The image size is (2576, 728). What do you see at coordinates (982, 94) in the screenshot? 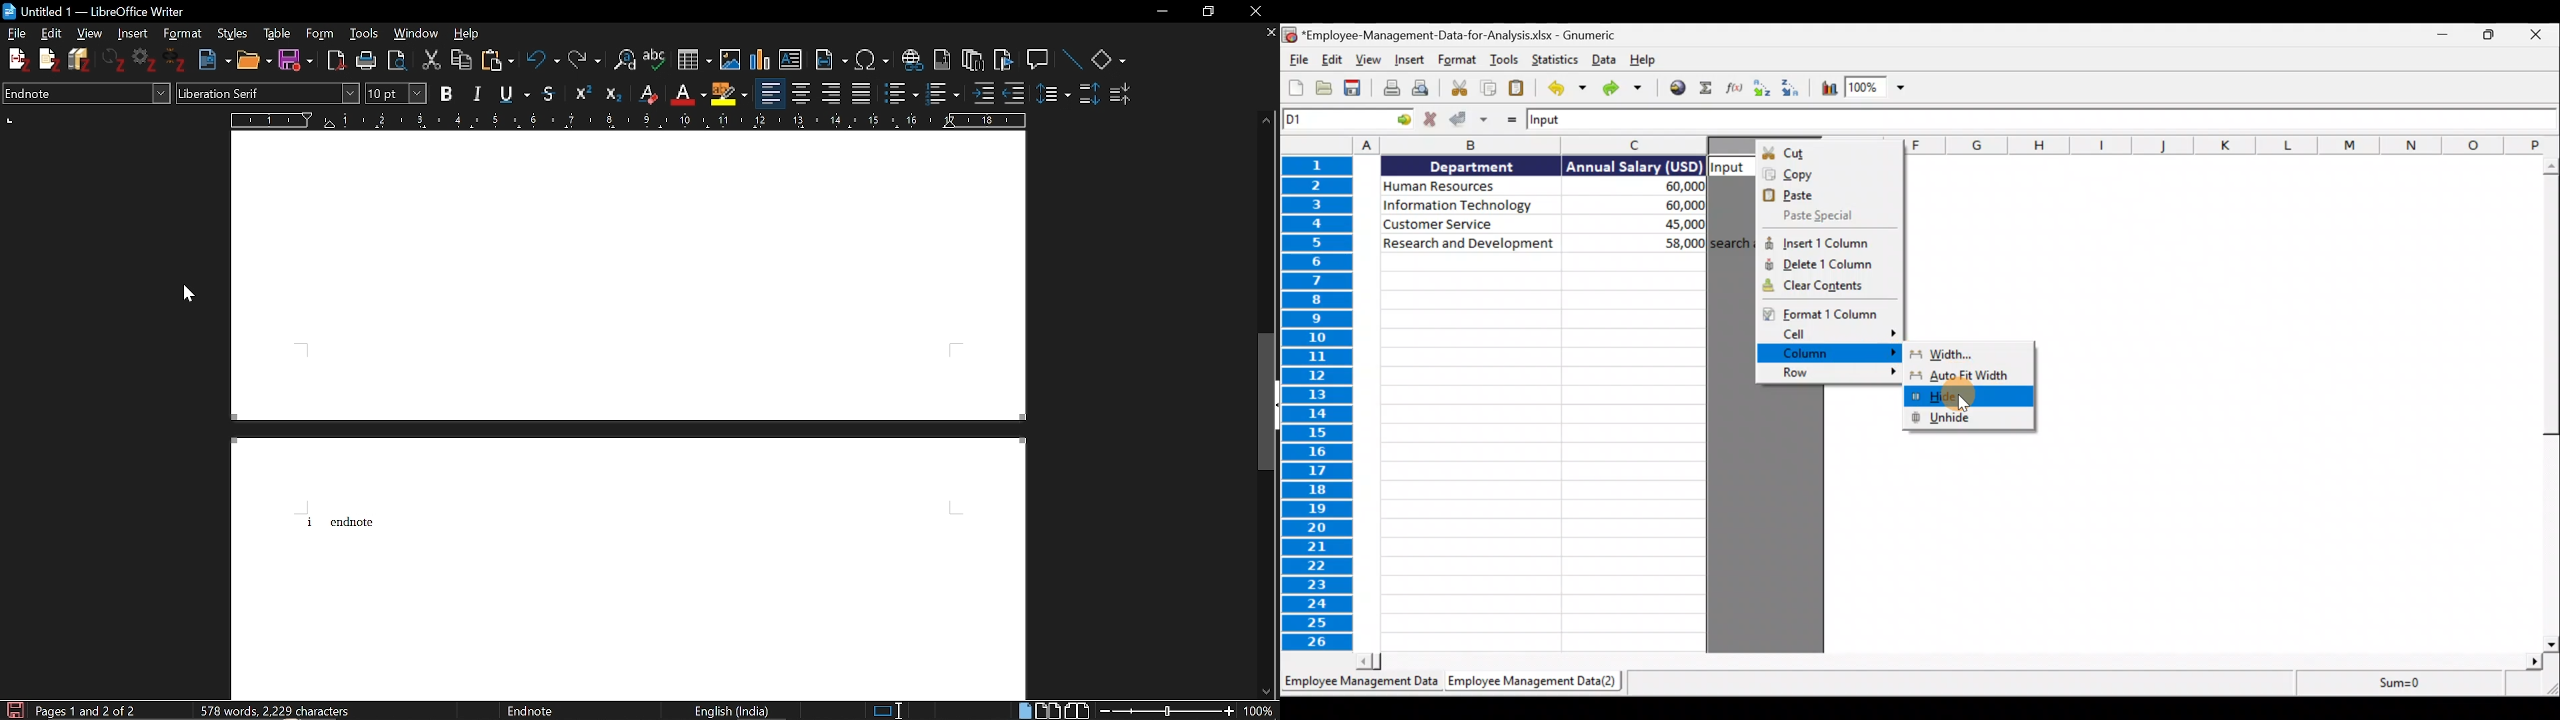
I see `Increase indent` at bounding box center [982, 94].